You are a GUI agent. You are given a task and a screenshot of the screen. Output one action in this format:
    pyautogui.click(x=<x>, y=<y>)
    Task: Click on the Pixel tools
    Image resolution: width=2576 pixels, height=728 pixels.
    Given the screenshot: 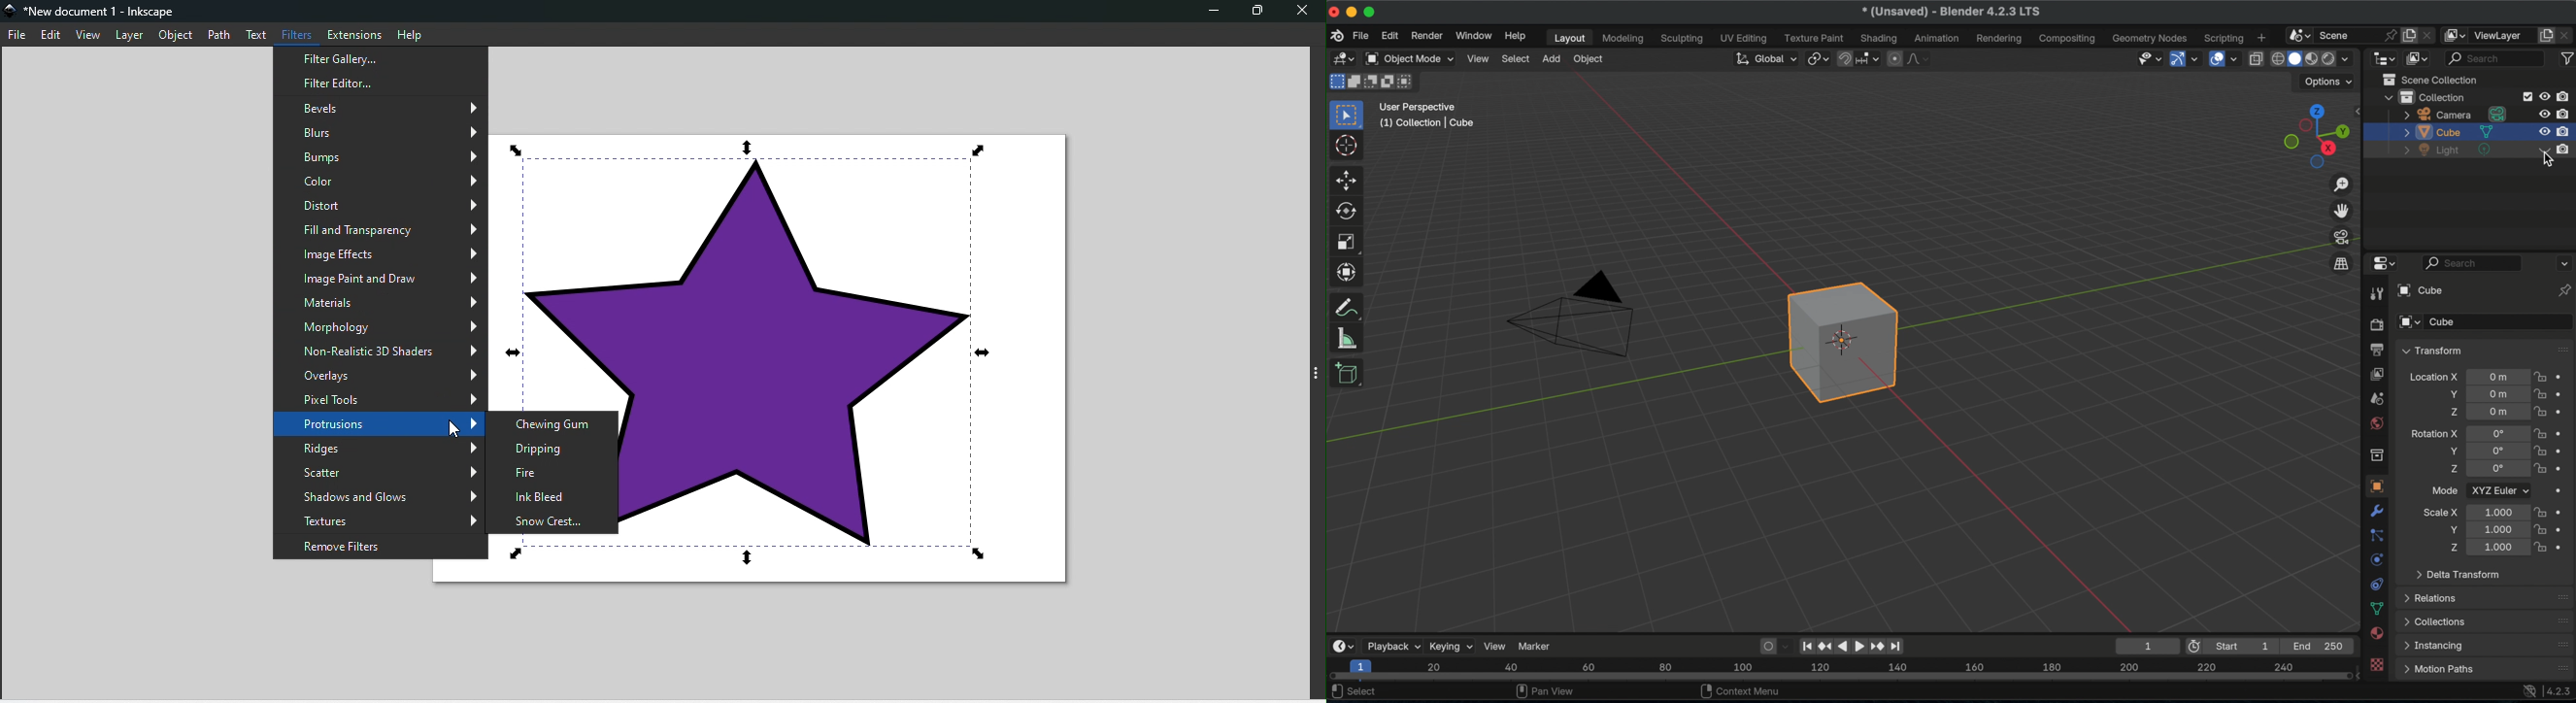 What is the action you would take?
    pyautogui.click(x=382, y=398)
    